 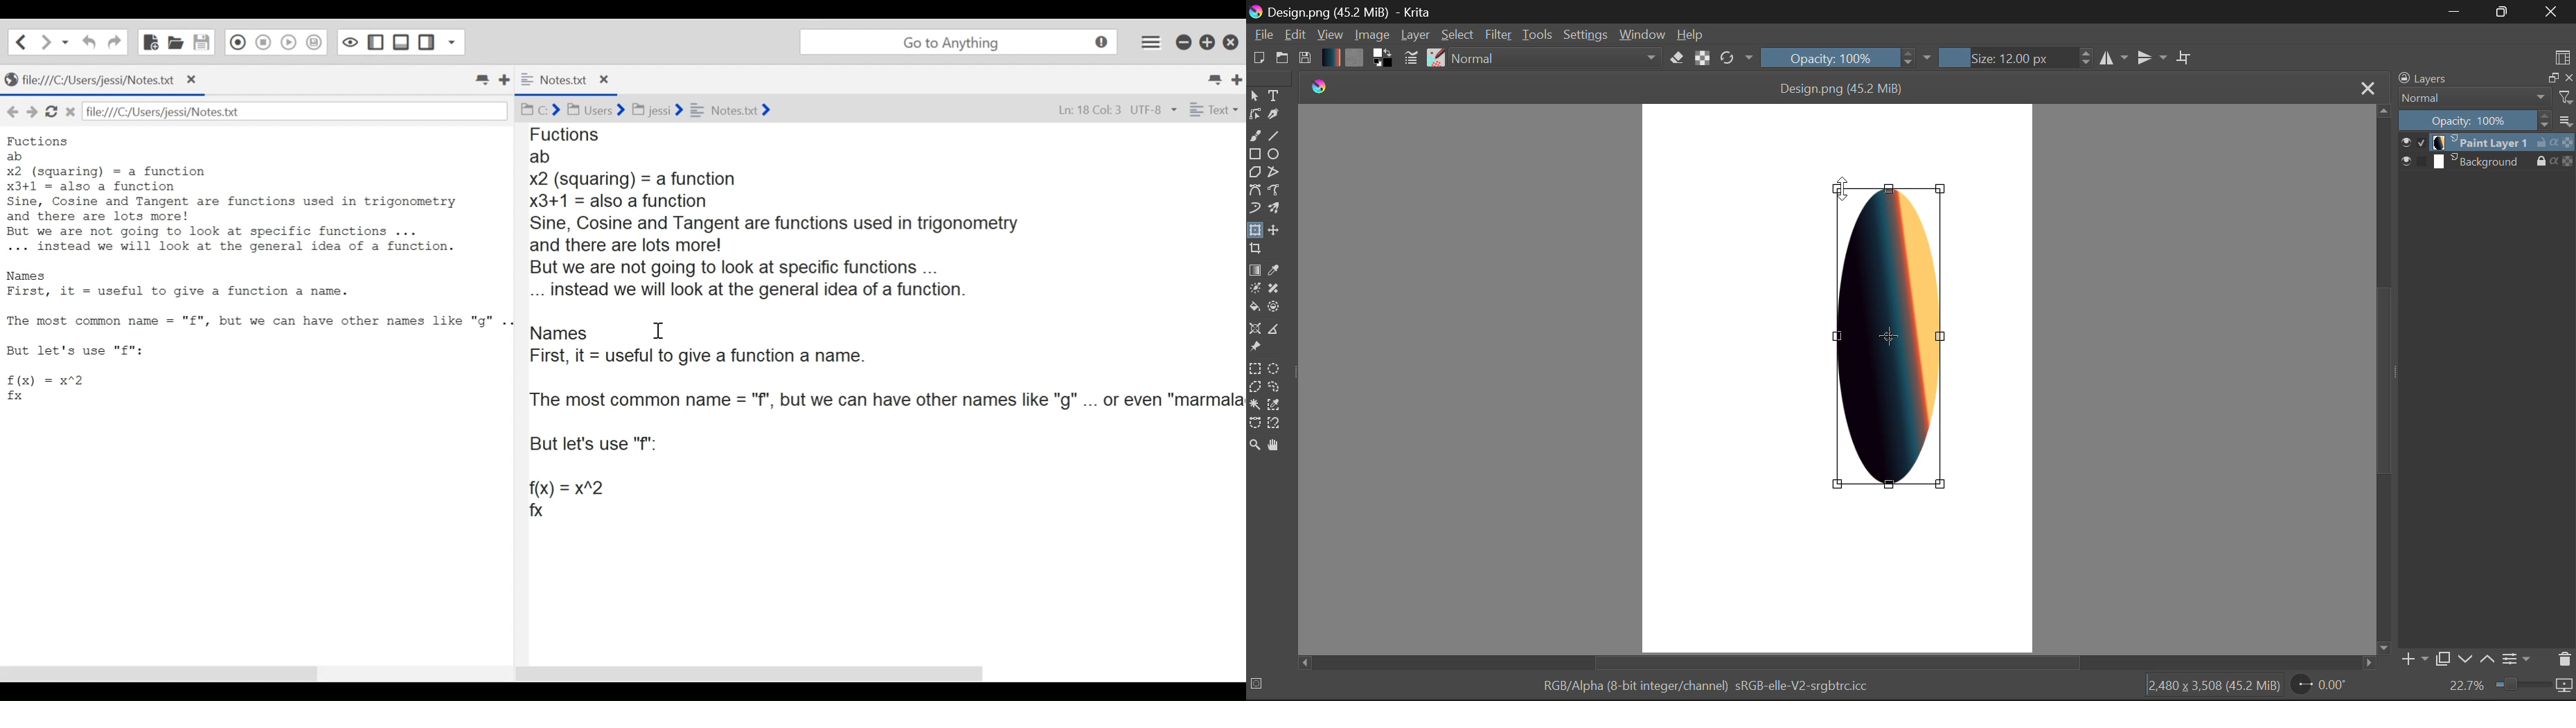 I want to click on Help, so click(x=1690, y=33).